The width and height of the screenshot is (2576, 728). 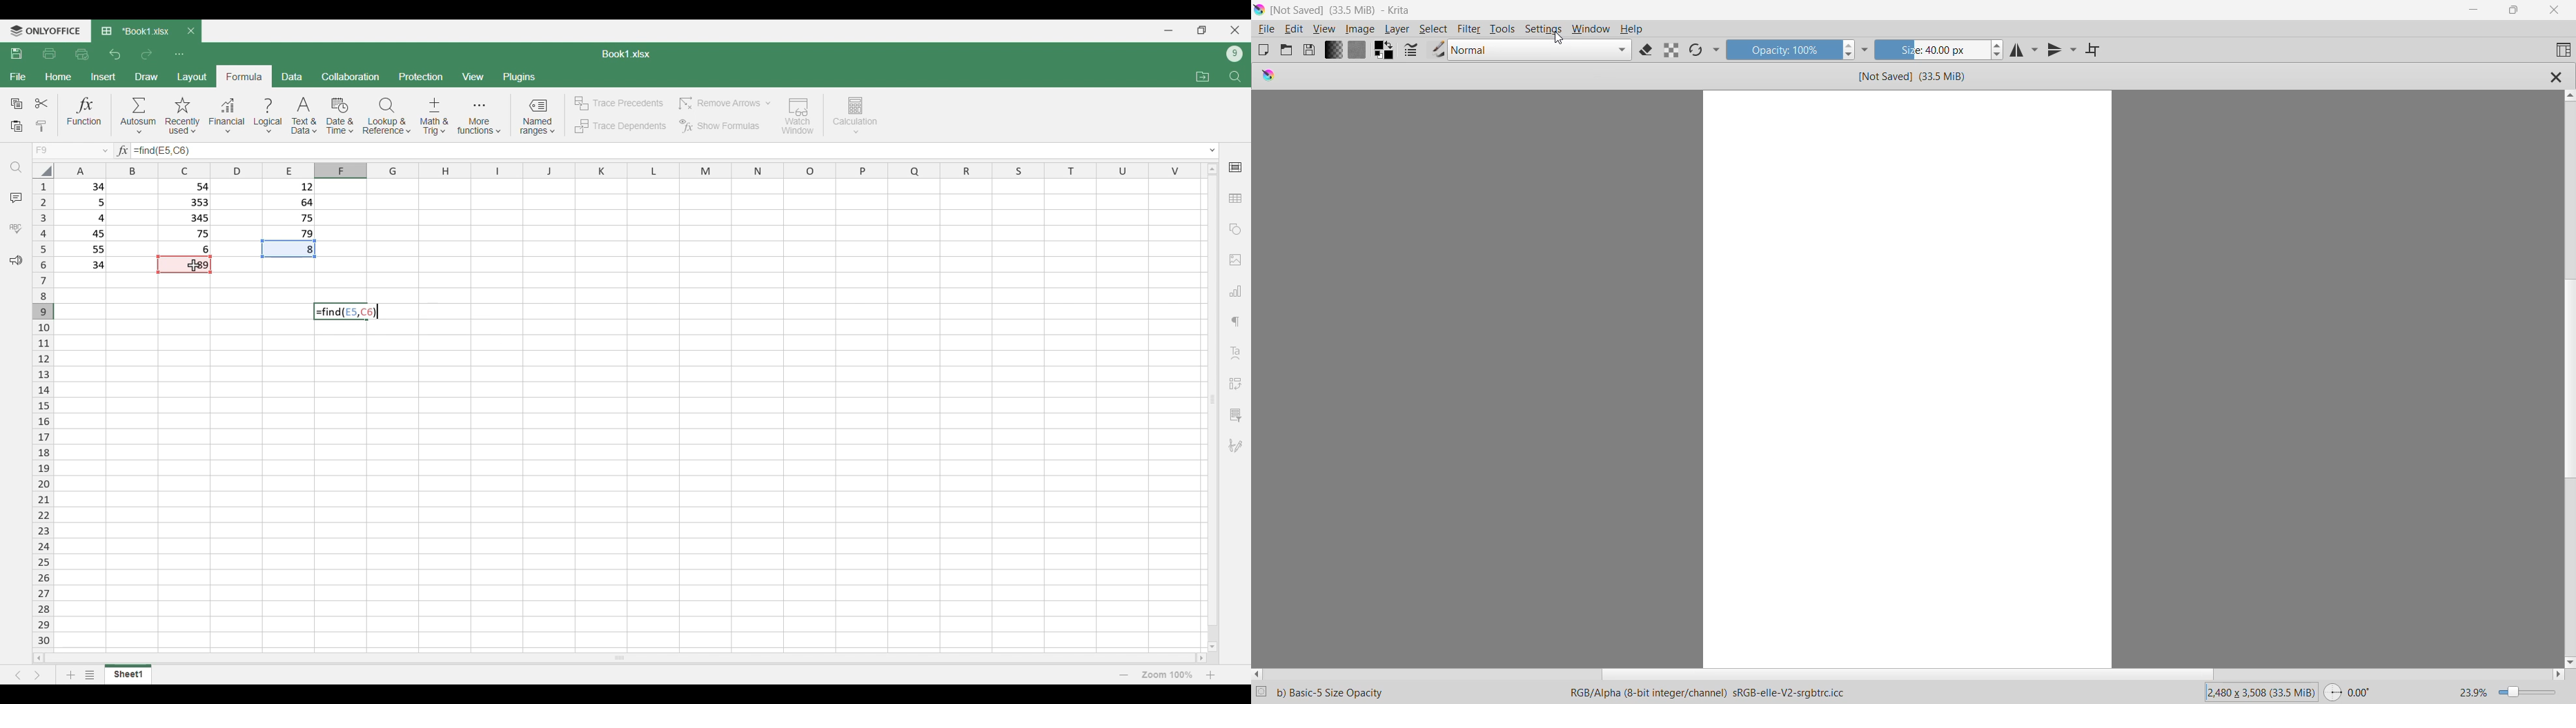 What do you see at coordinates (193, 265) in the screenshot?
I see `Cursor` at bounding box center [193, 265].